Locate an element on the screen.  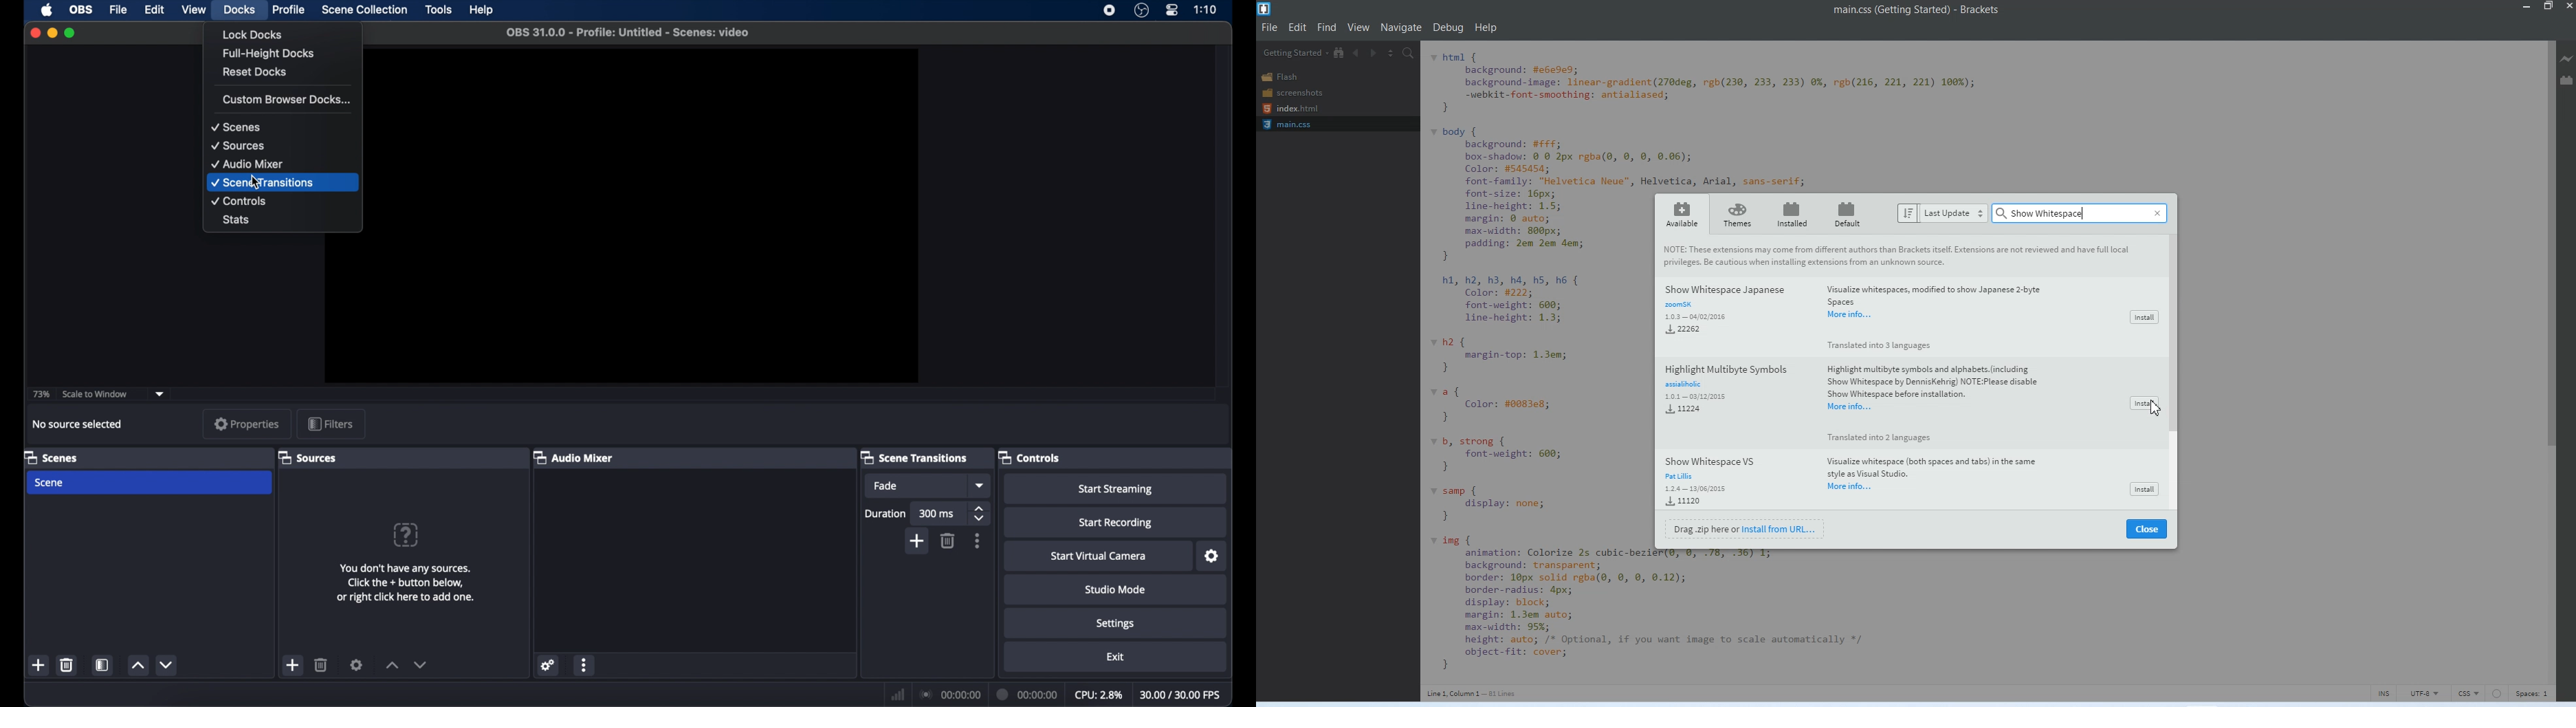
Default is located at coordinates (1850, 213).